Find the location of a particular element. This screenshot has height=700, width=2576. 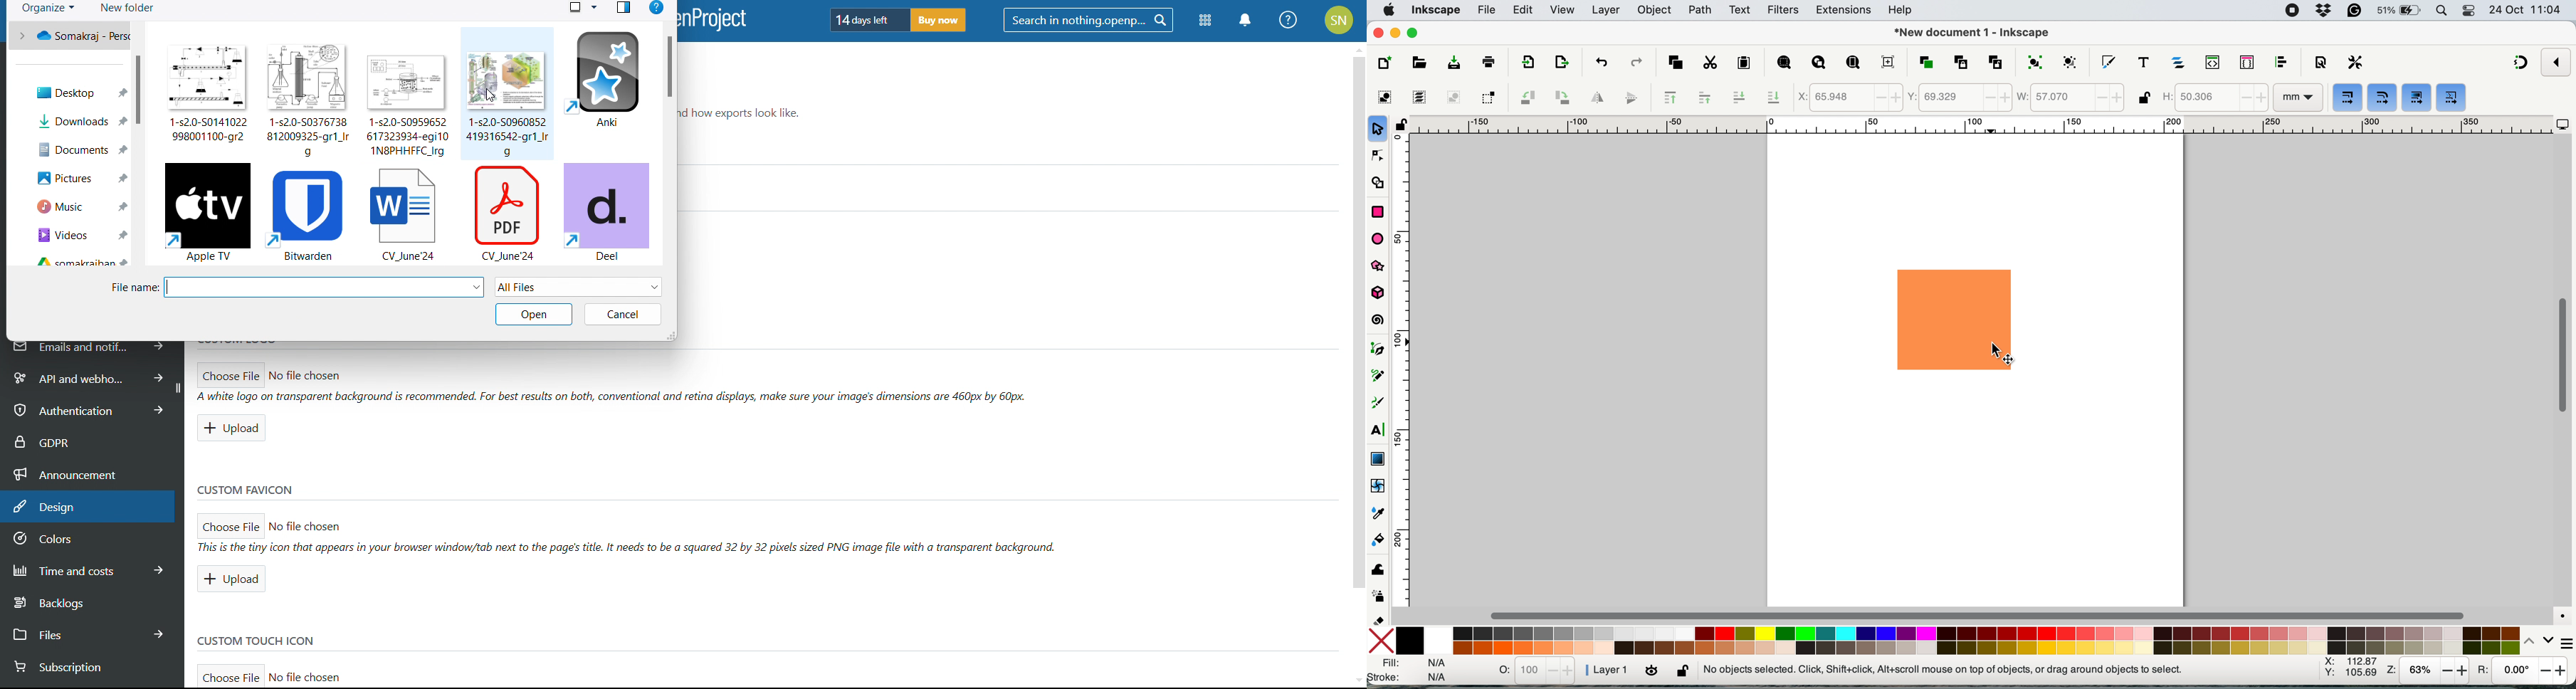

xy coordinates is located at coordinates (2351, 670).